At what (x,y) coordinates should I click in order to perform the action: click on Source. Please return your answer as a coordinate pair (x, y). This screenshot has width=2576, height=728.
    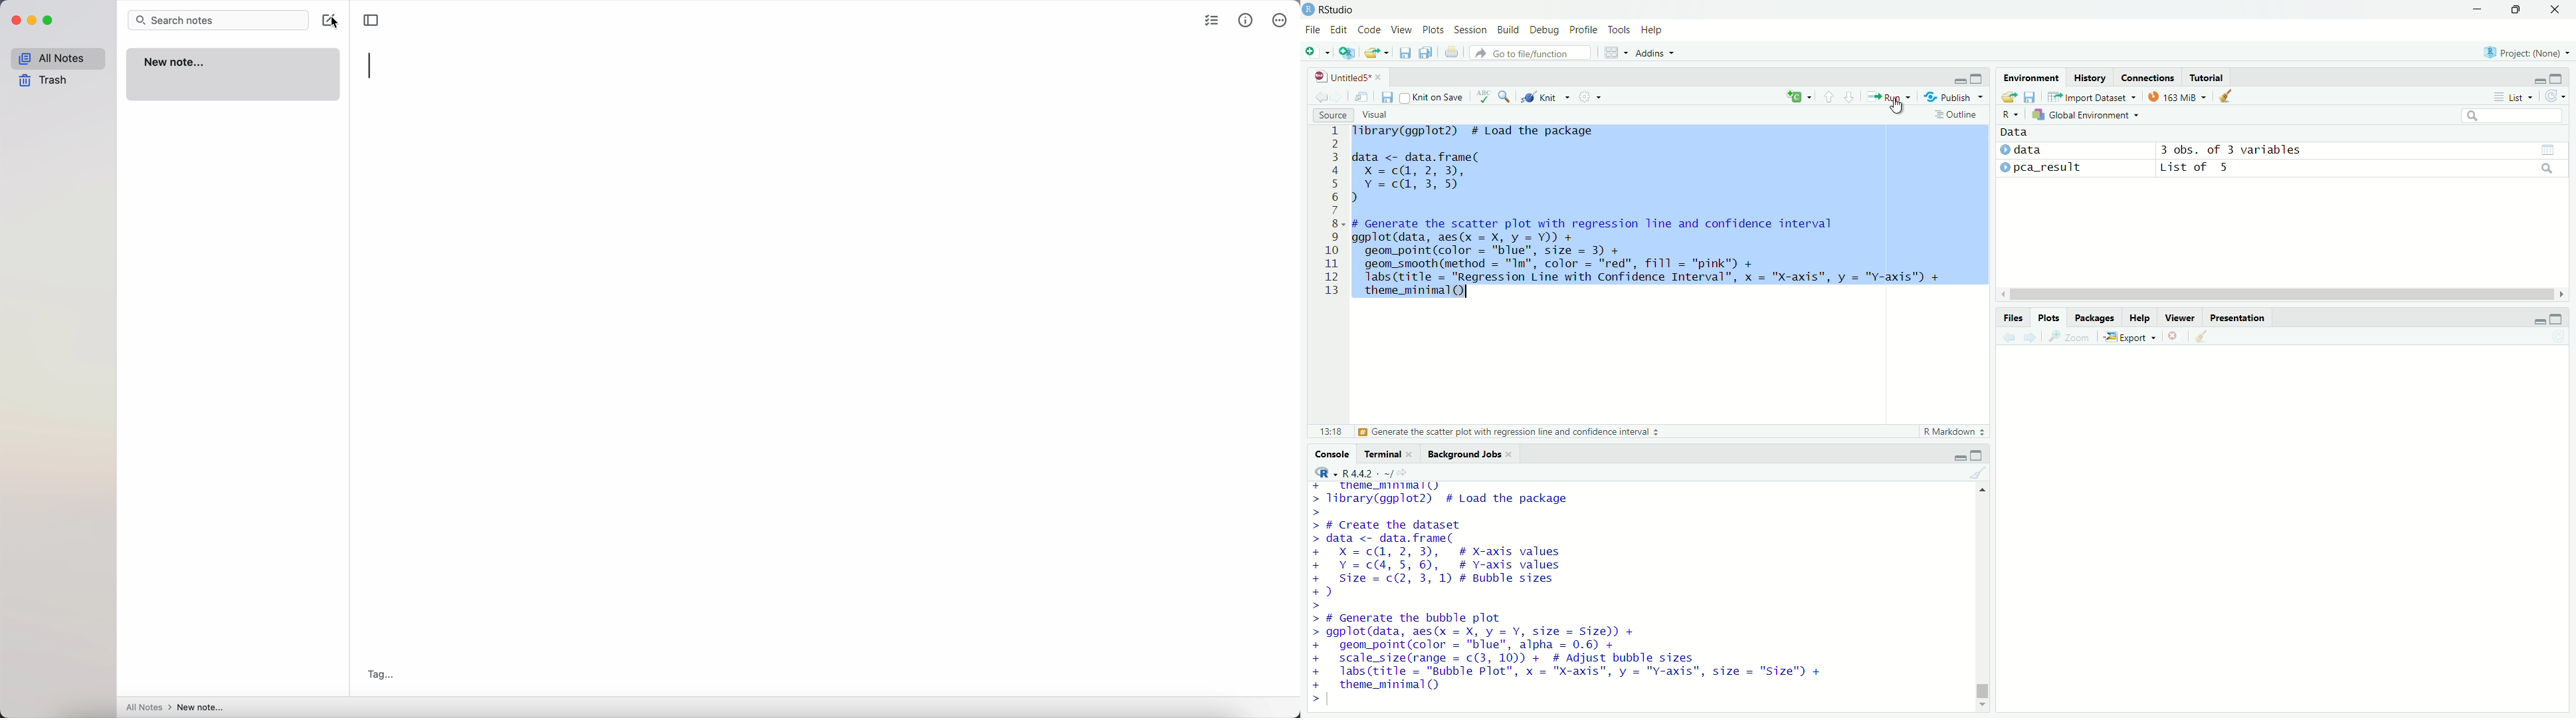
    Looking at the image, I should click on (1332, 115).